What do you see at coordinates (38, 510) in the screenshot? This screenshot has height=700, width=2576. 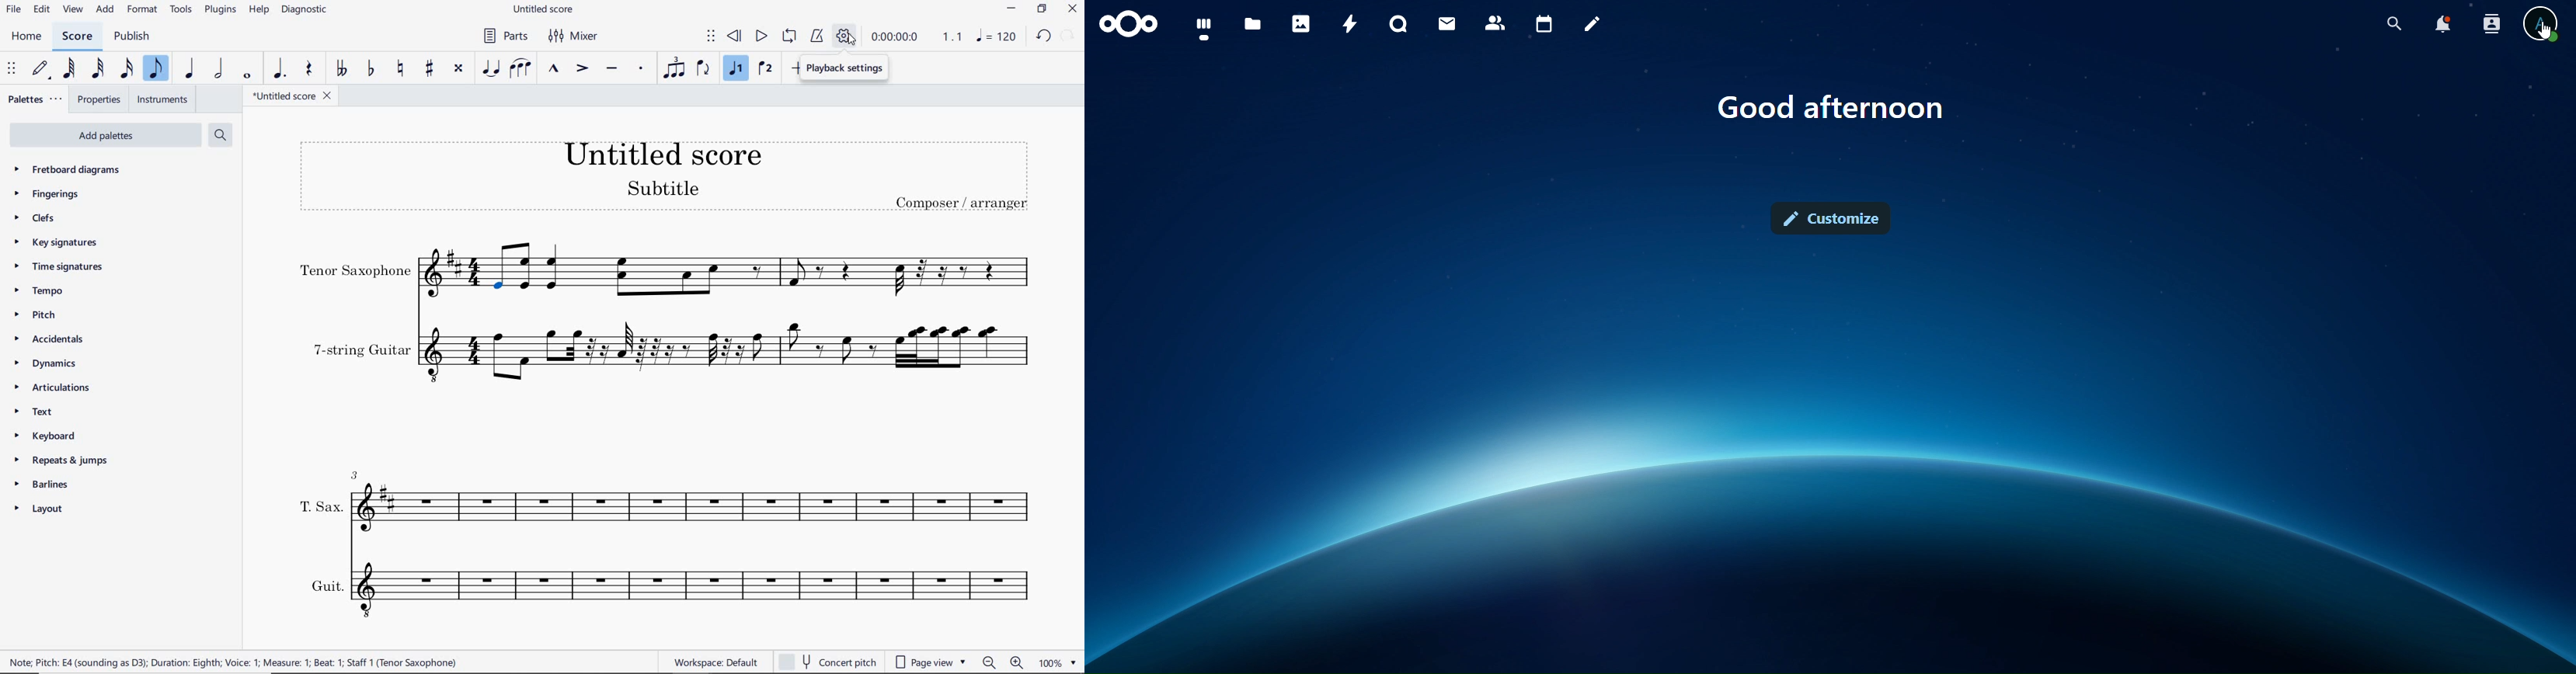 I see `LAYOUT` at bounding box center [38, 510].